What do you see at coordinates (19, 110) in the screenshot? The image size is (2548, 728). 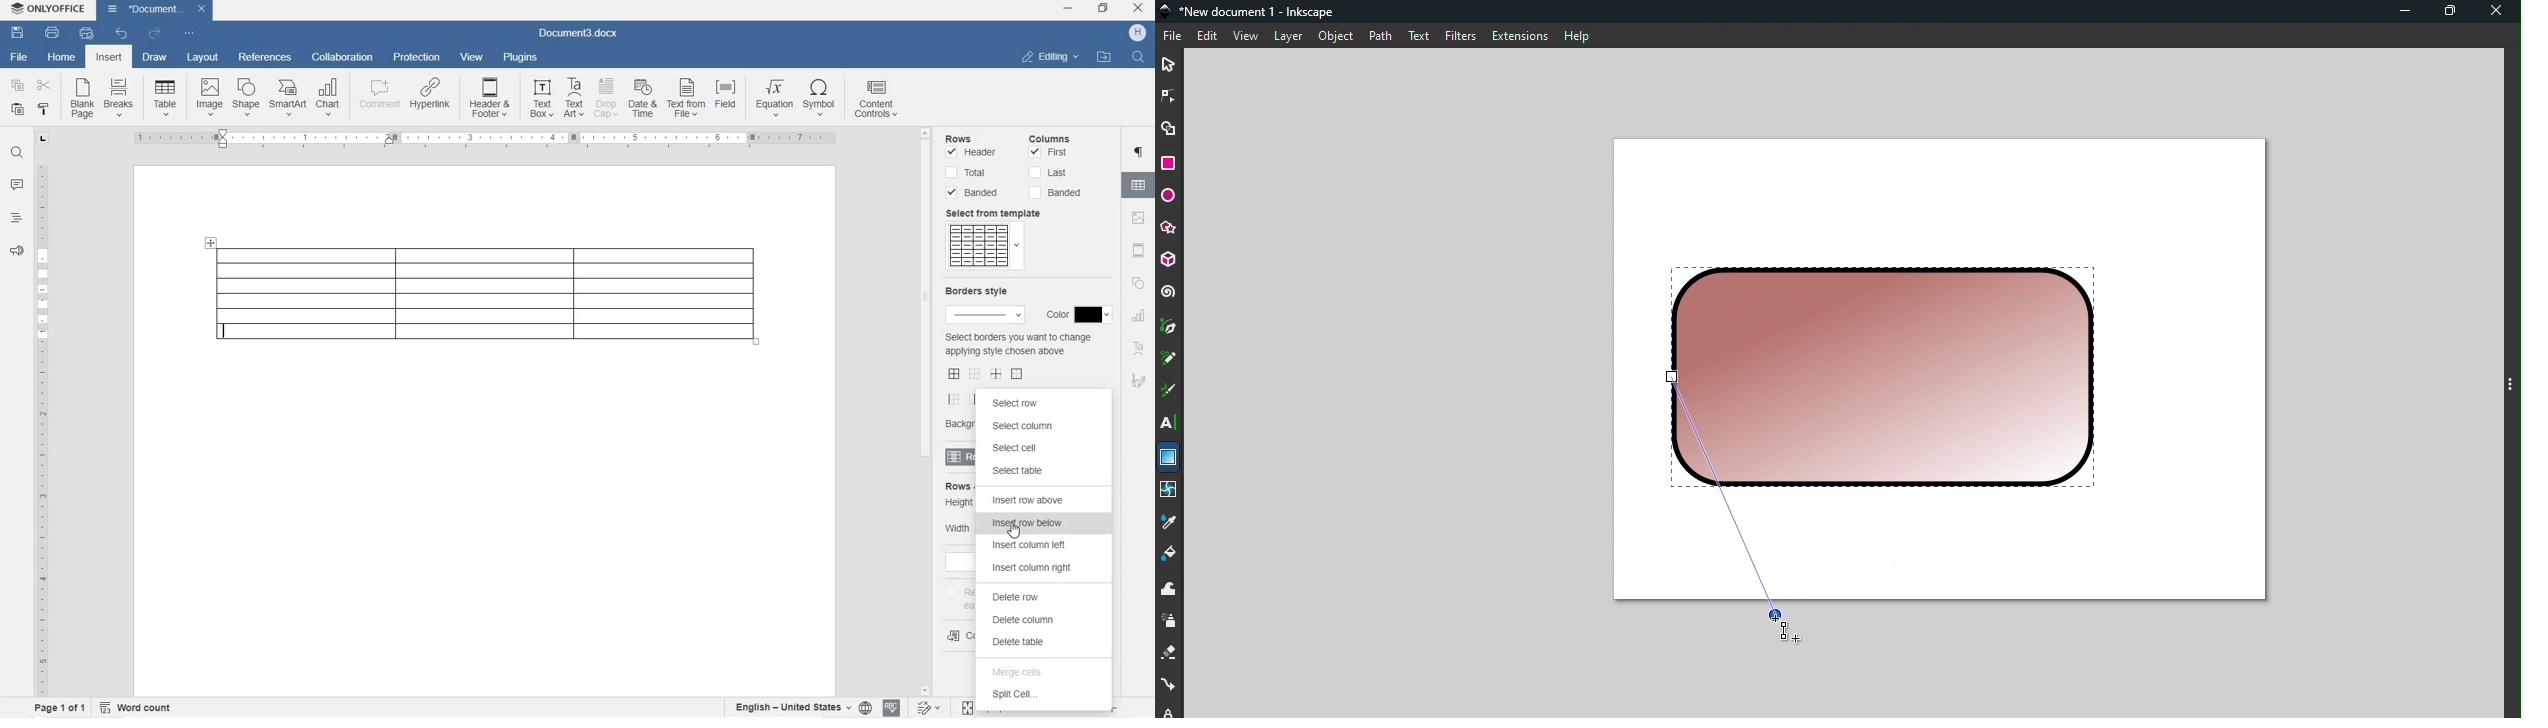 I see `PASTE` at bounding box center [19, 110].